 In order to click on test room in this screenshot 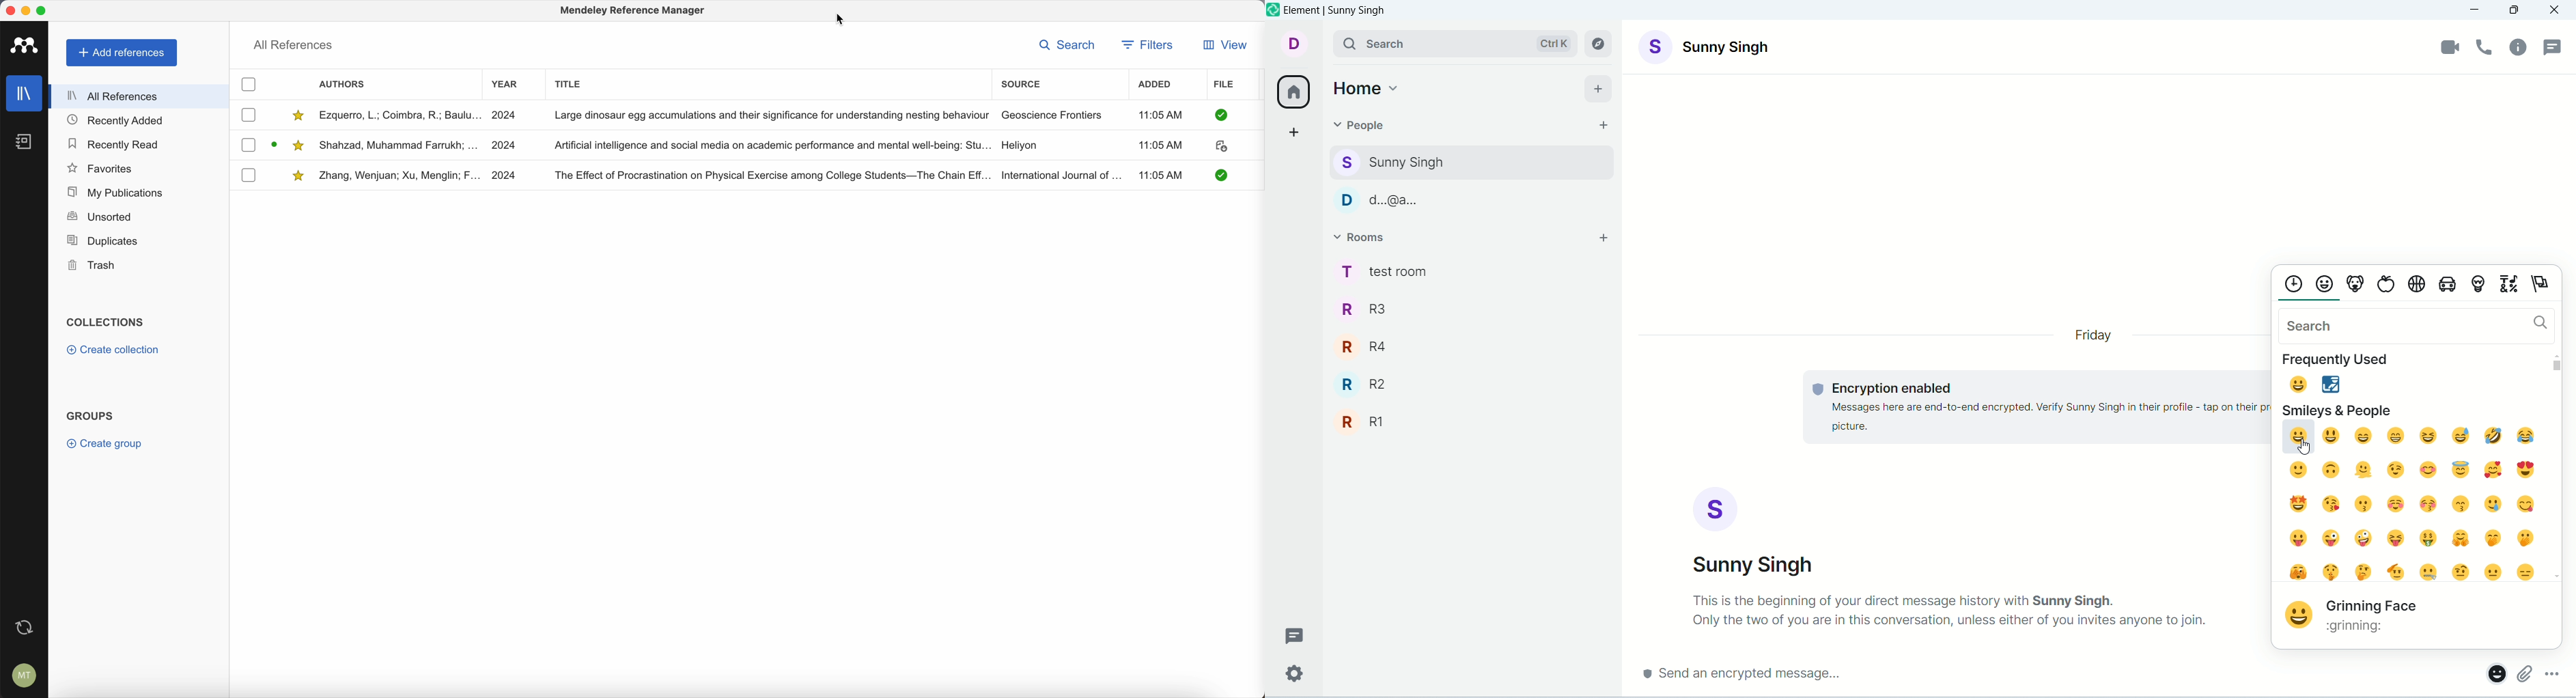, I will do `click(1470, 270)`.